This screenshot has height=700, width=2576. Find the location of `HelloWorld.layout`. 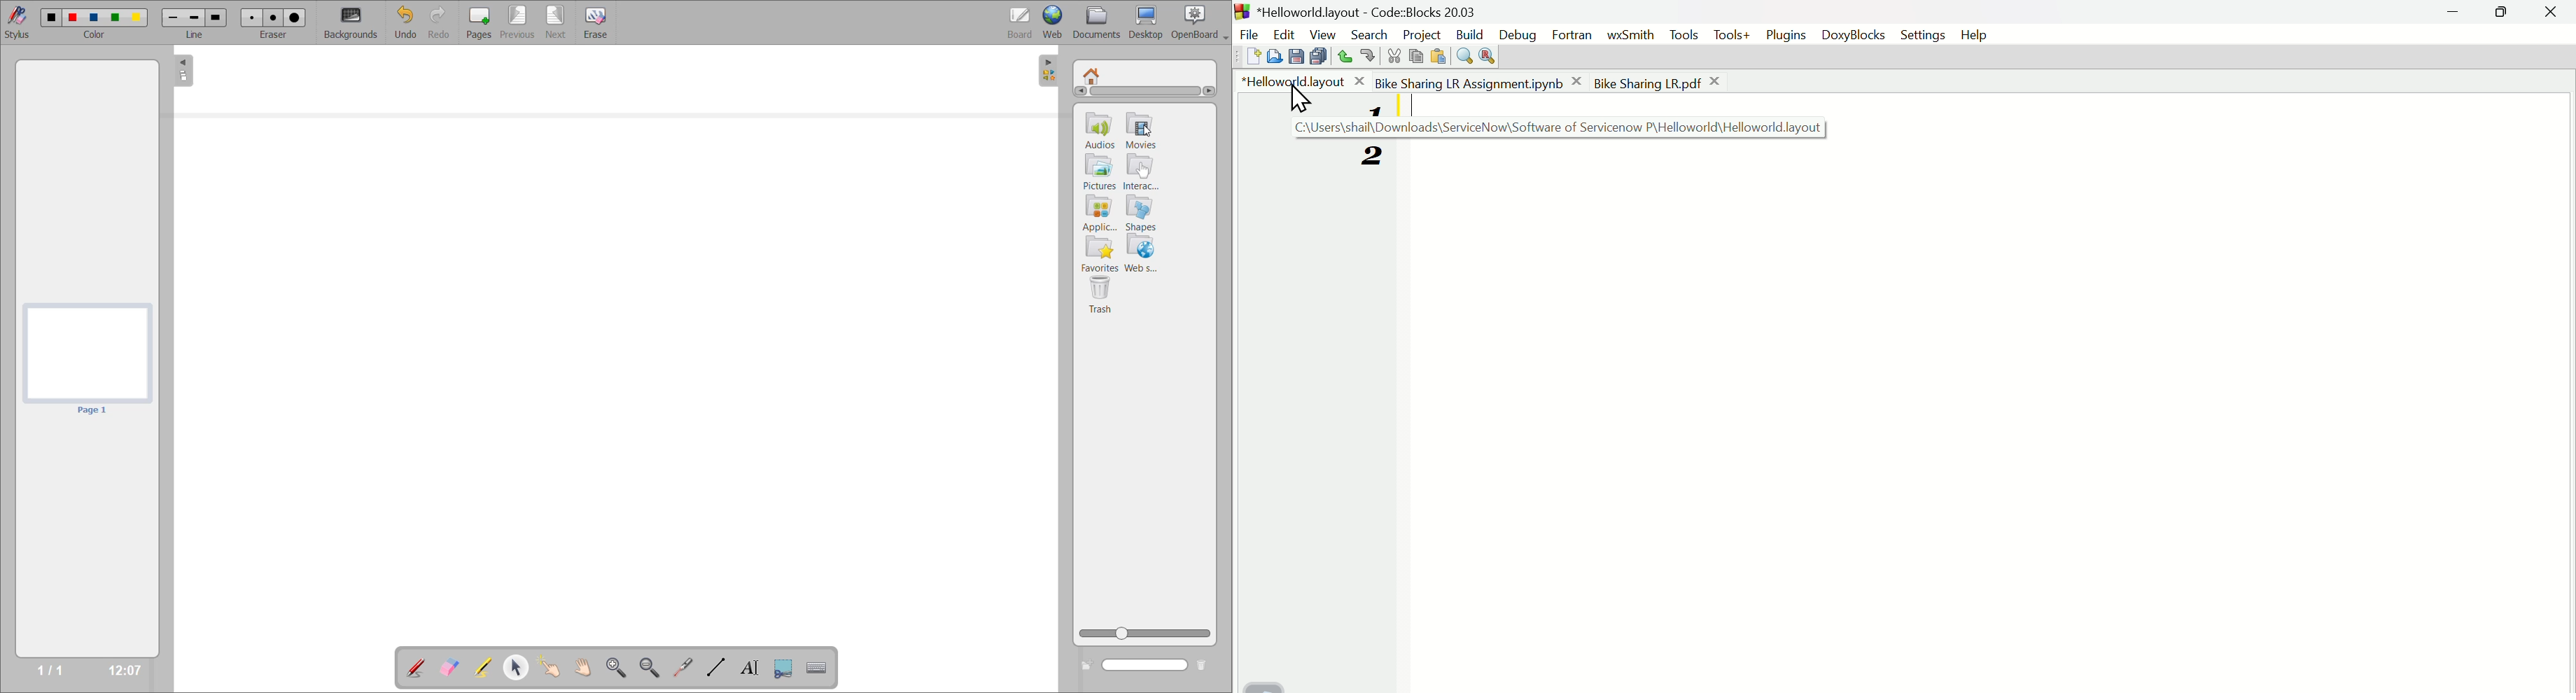

HelloWorld.layout is located at coordinates (1306, 80).